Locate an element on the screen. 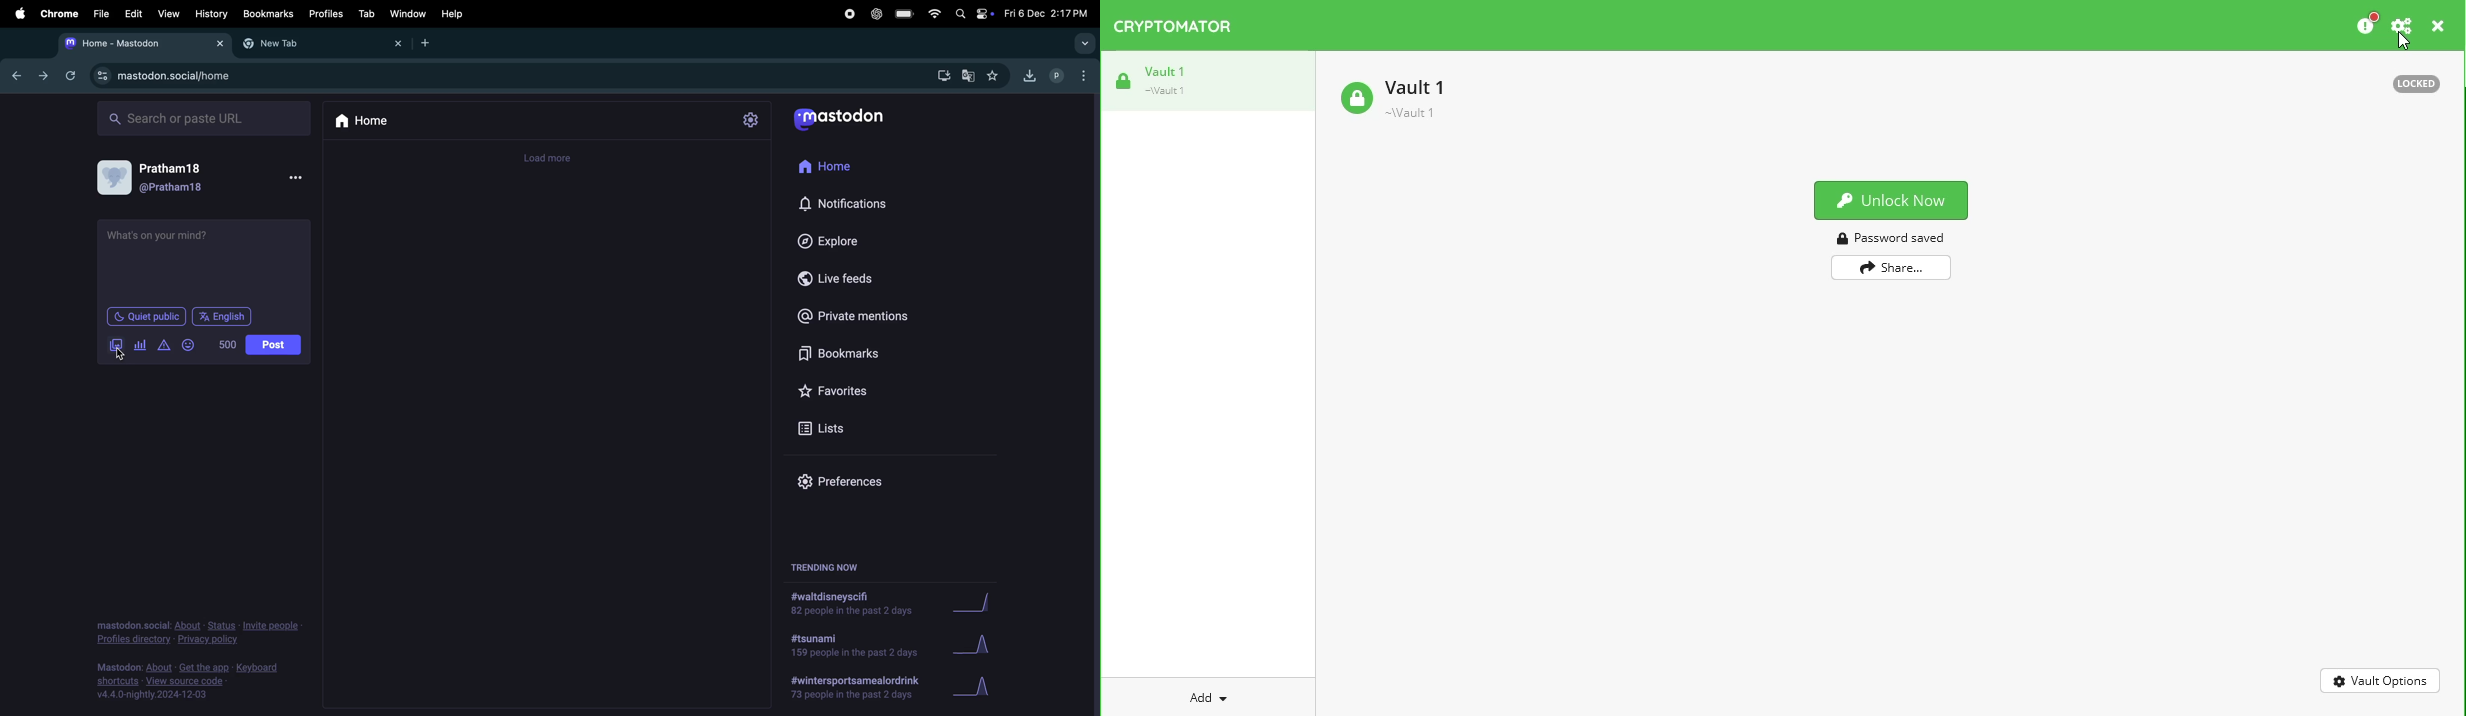 The width and height of the screenshot is (2492, 728). cryptomator is located at coordinates (1172, 26).